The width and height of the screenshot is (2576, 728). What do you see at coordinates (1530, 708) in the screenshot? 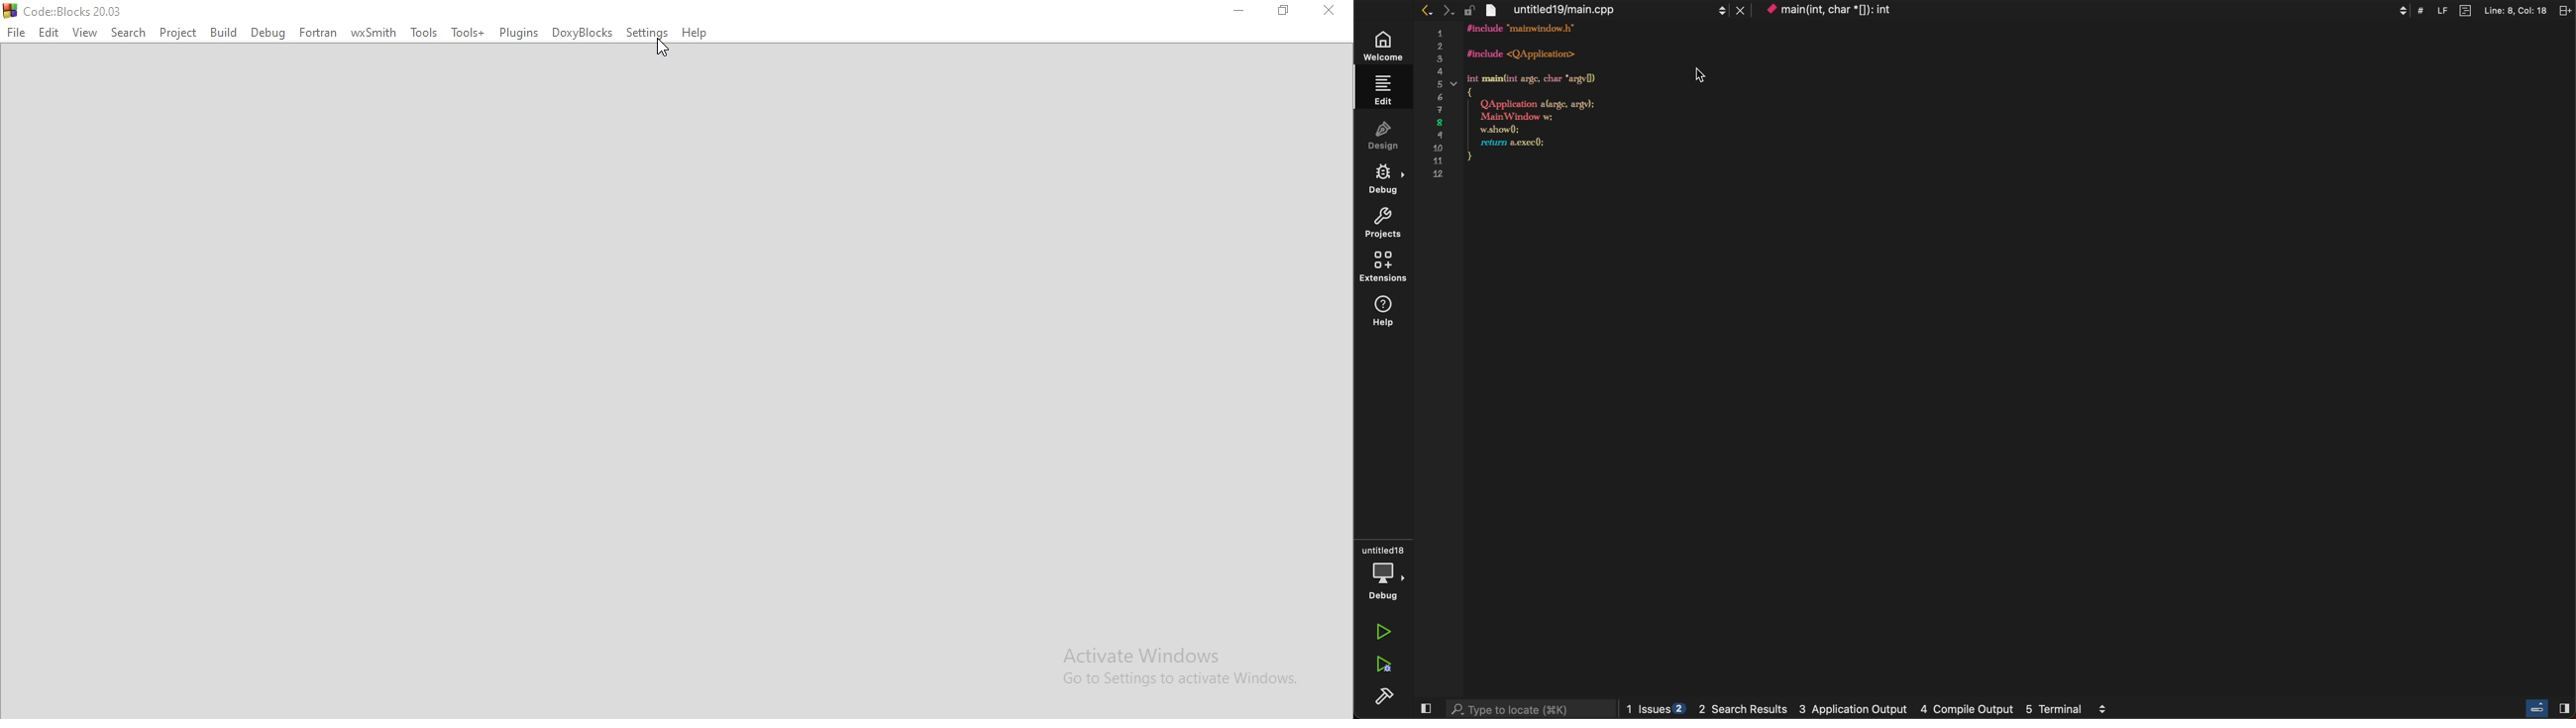
I see `searchbar` at bounding box center [1530, 708].